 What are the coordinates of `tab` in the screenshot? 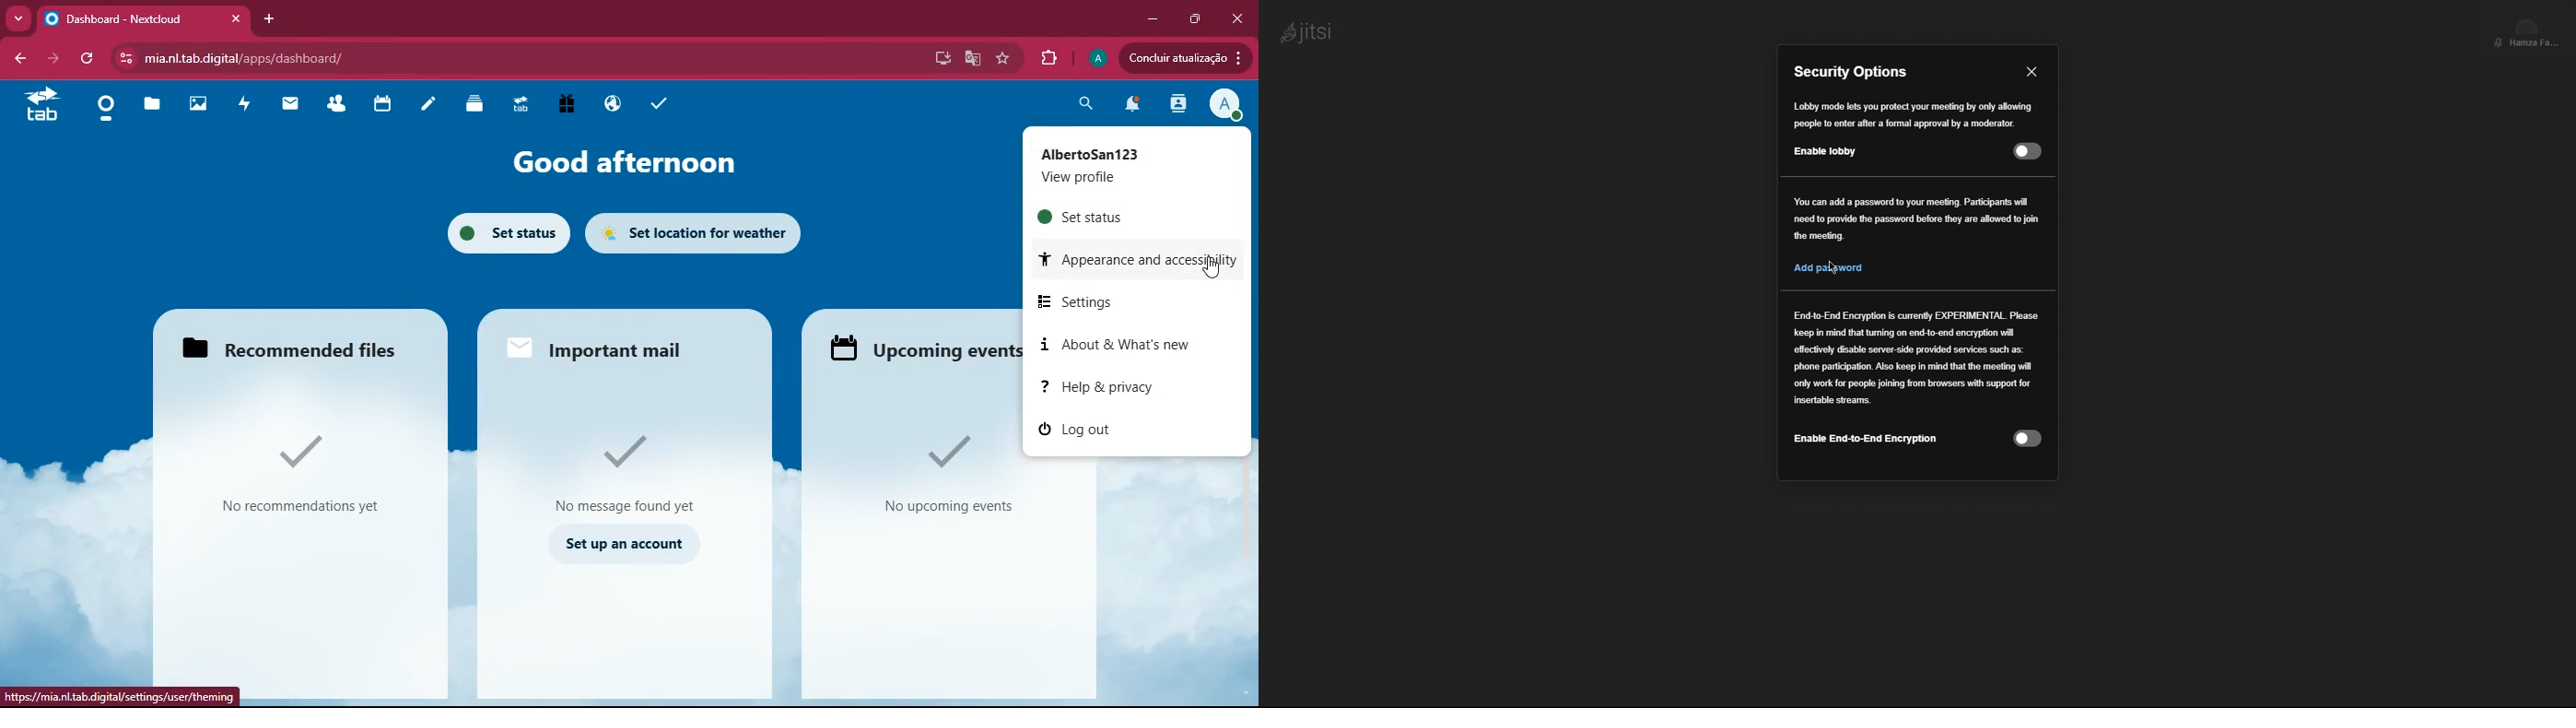 It's located at (43, 111).